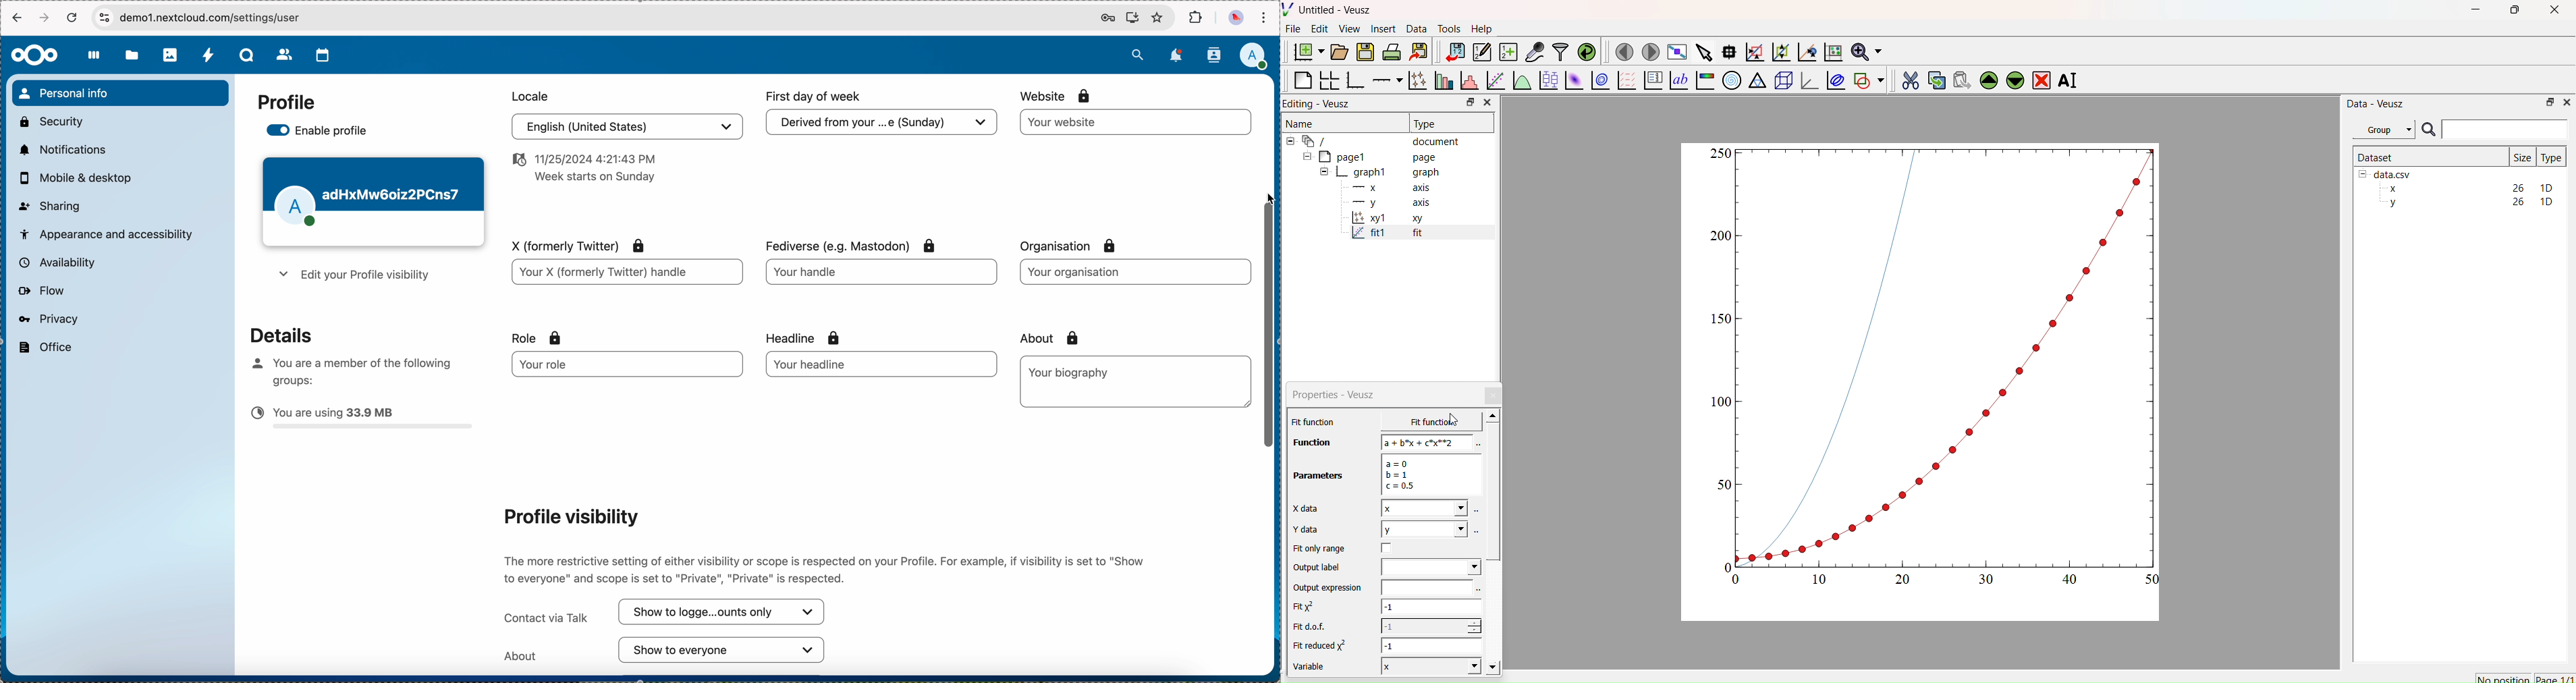 The image size is (2576, 700). What do you see at coordinates (528, 95) in the screenshot?
I see `locale` at bounding box center [528, 95].